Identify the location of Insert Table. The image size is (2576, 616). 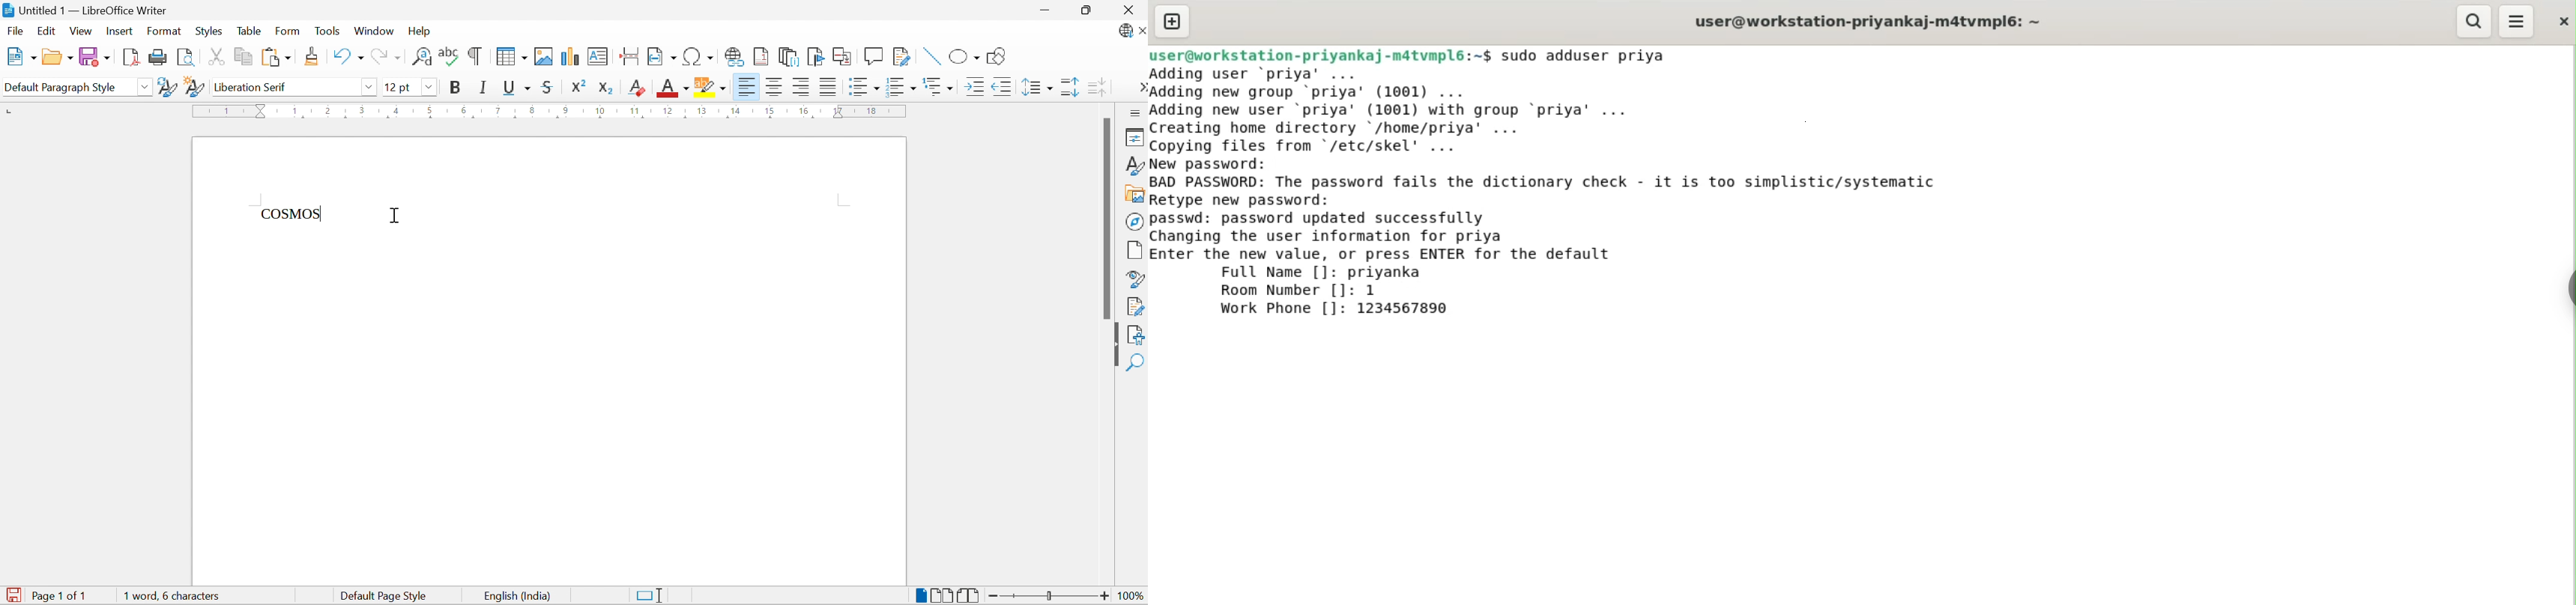
(512, 57).